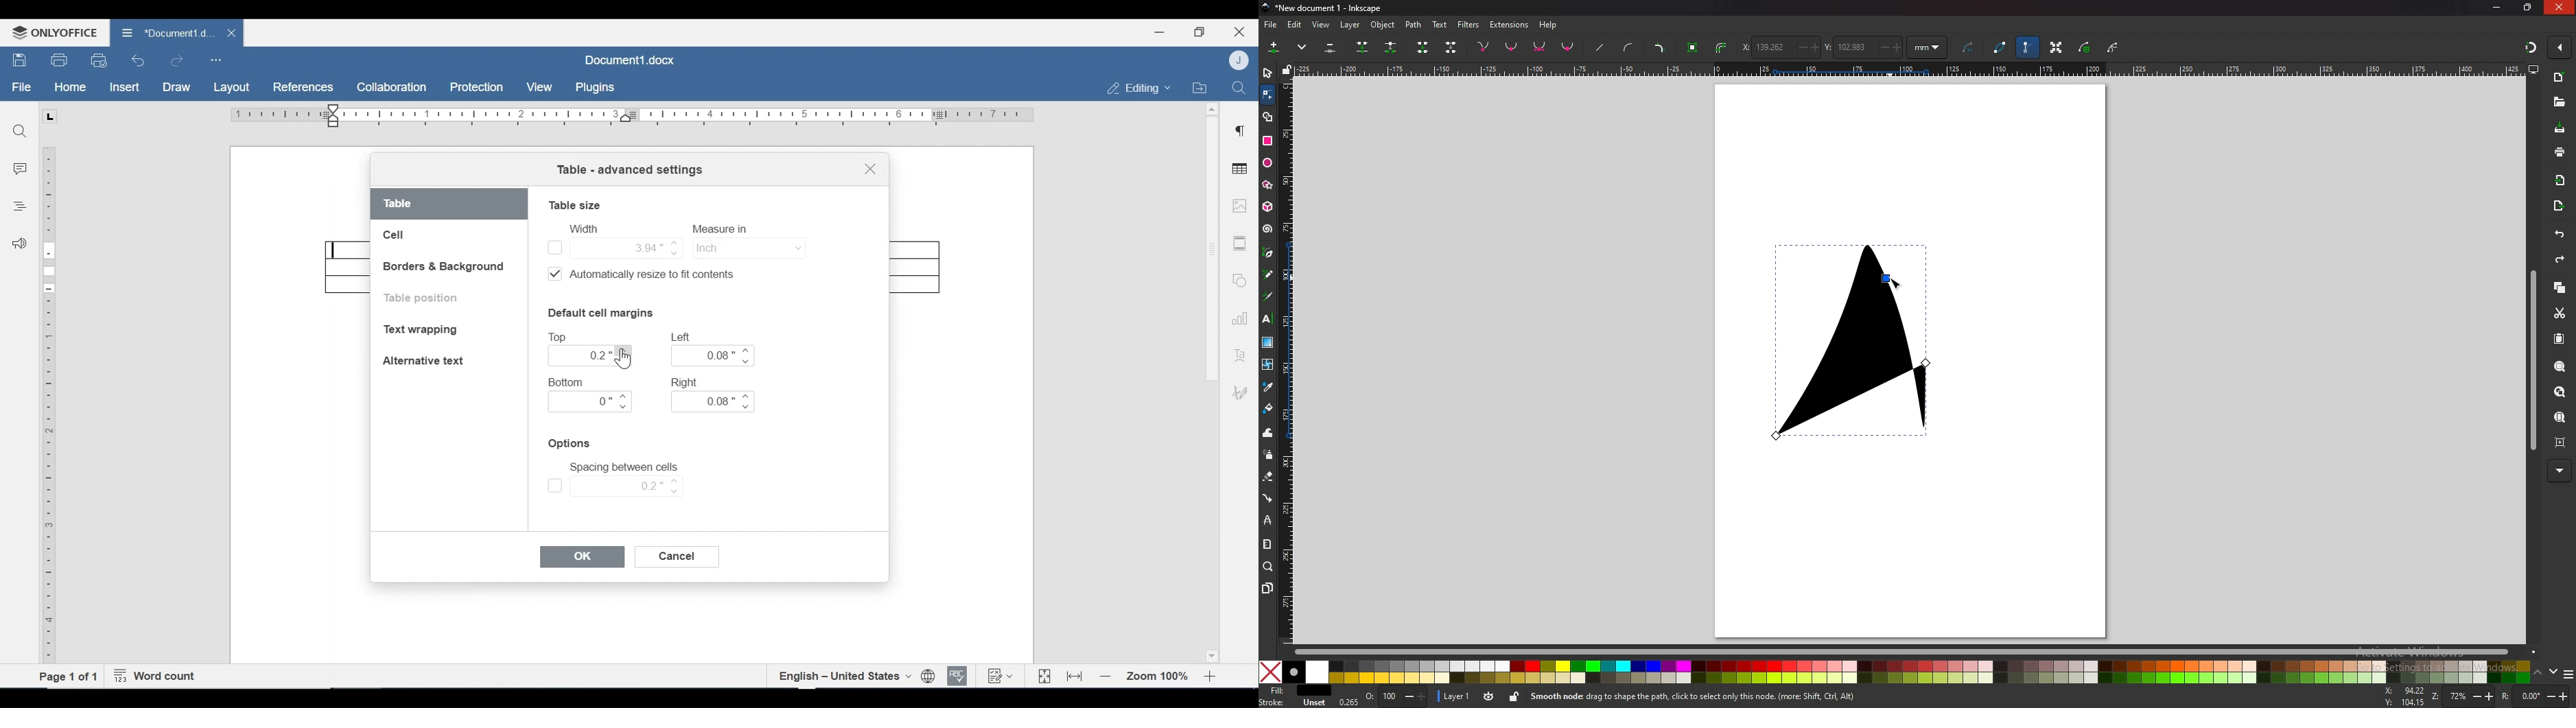  Describe the element at coordinates (683, 337) in the screenshot. I see `Left` at that location.